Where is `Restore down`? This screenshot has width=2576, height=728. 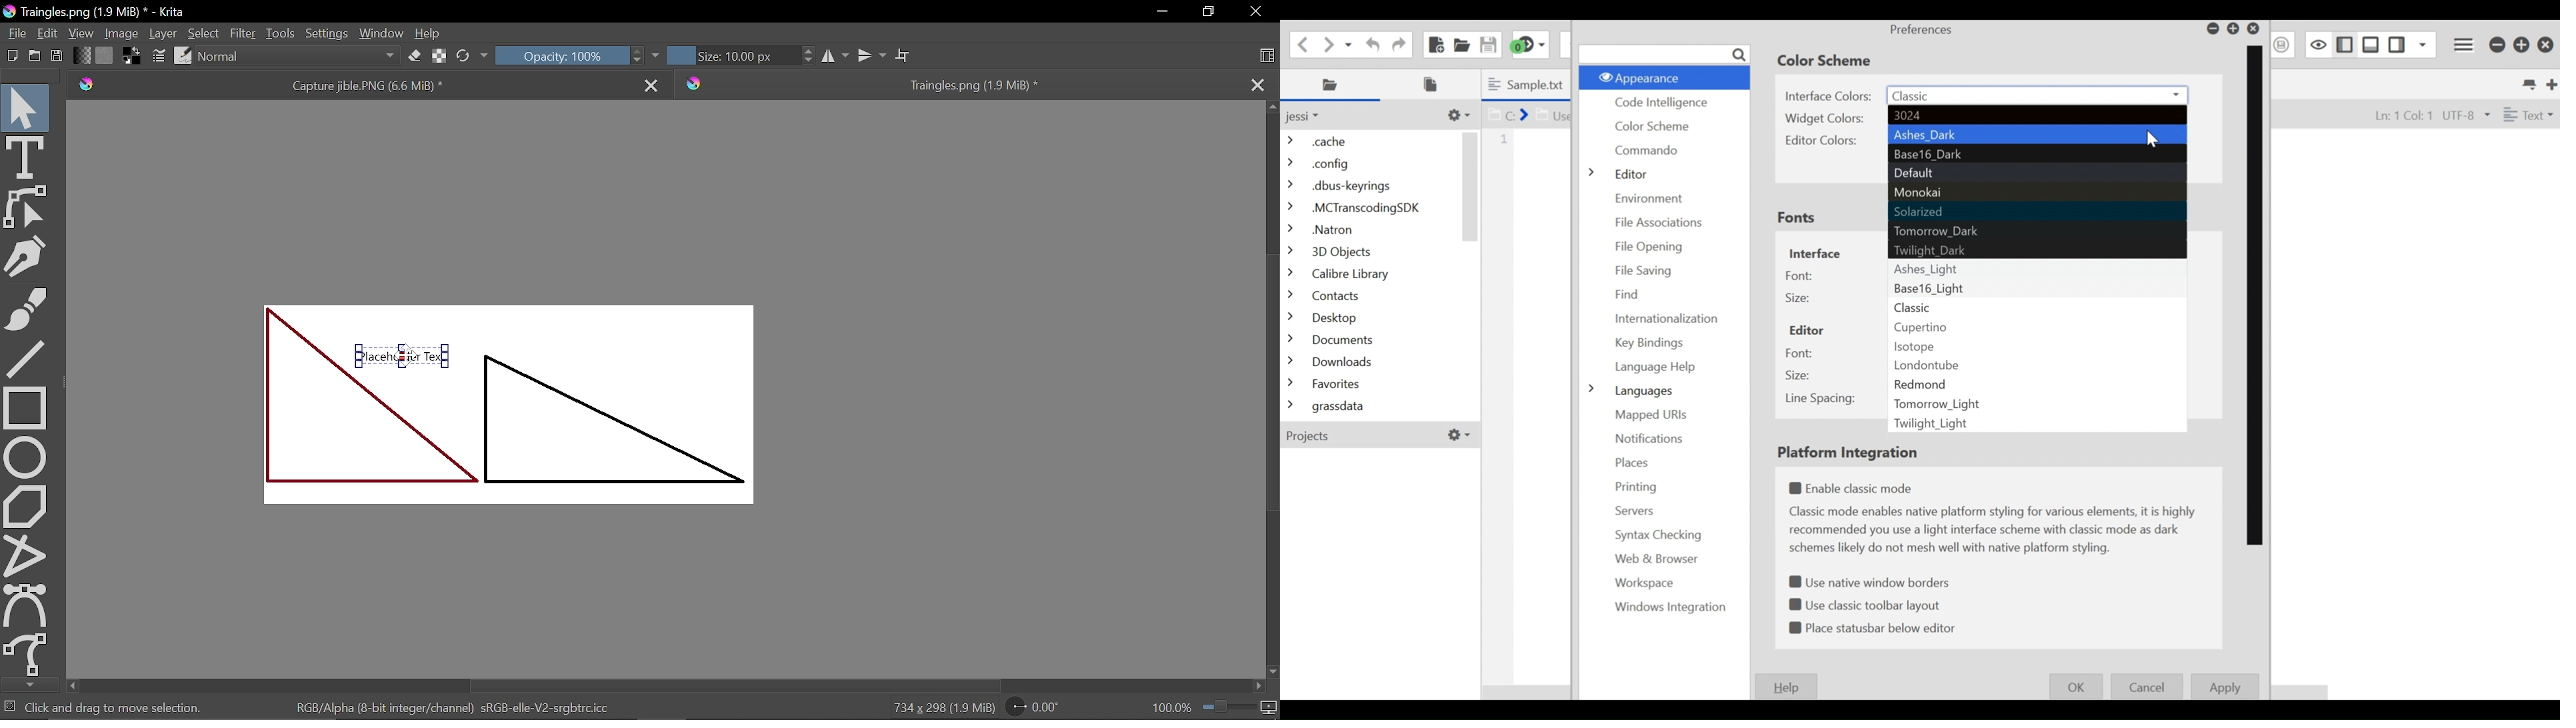
Restore down is located at coordinates (1206, 12).